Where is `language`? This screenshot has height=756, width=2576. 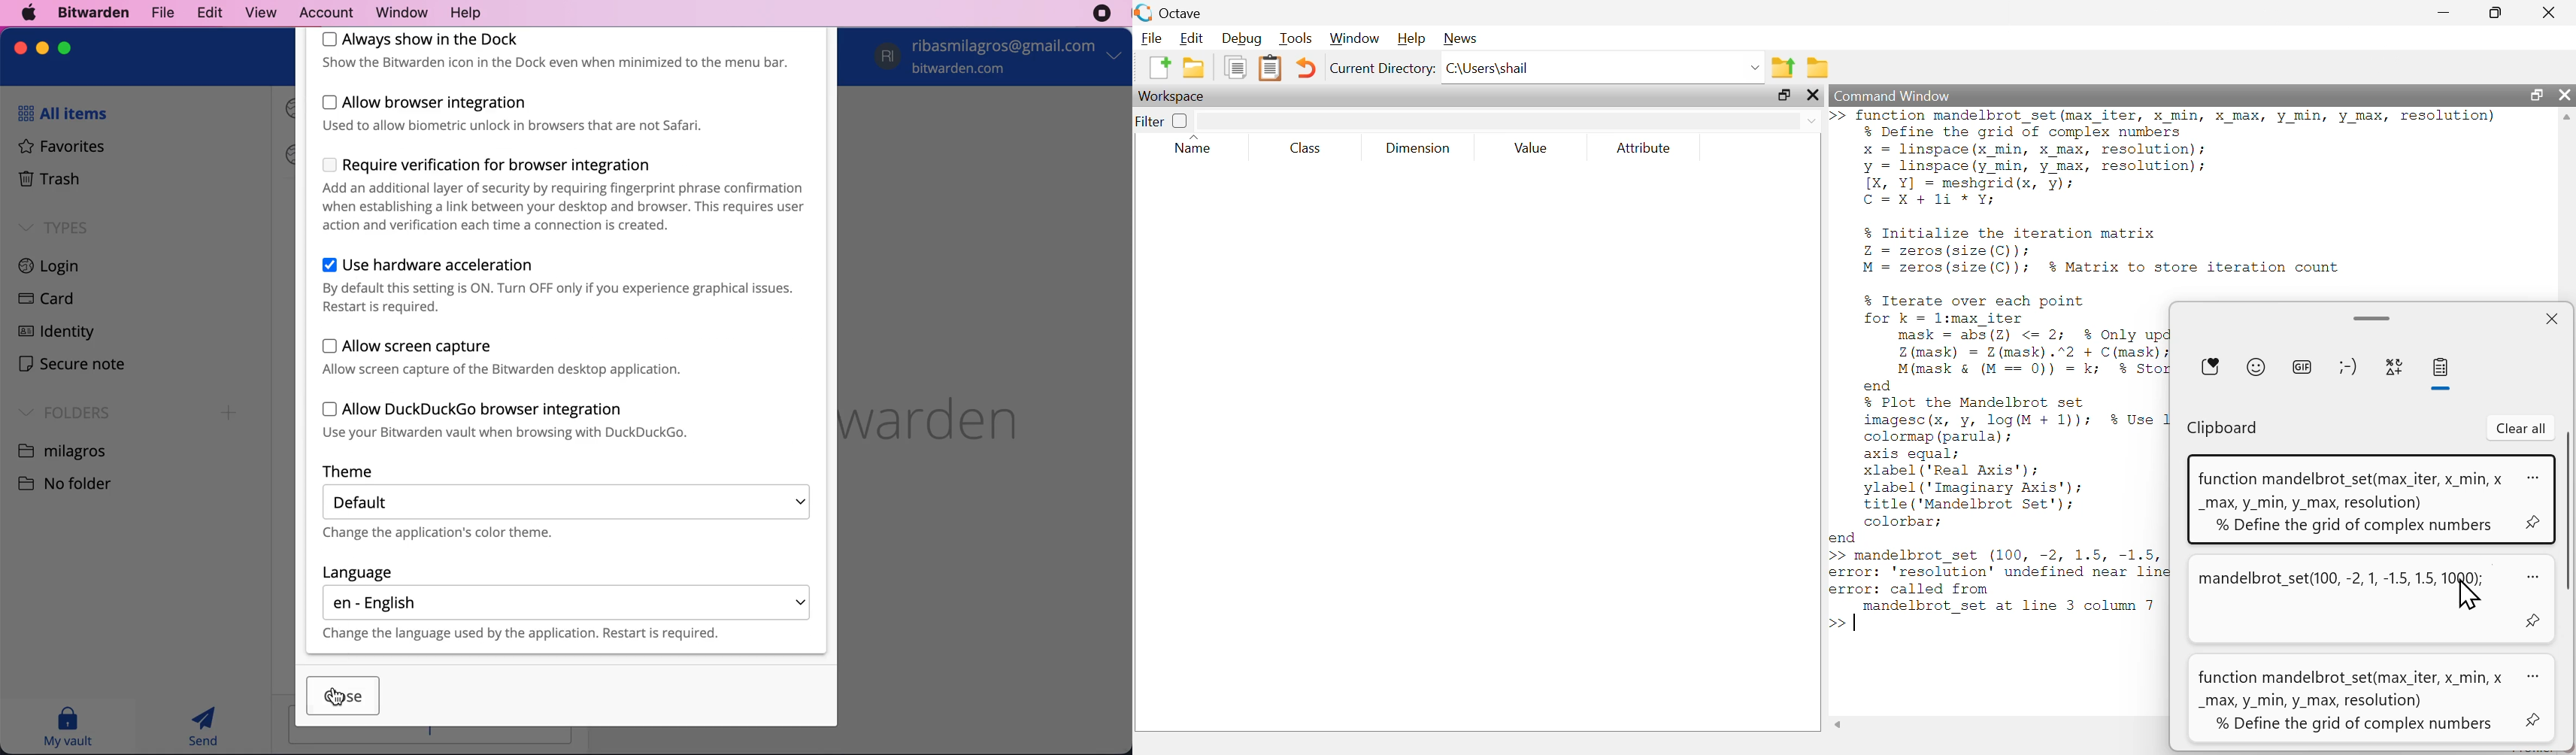
language is located at coordinates (358, 572).